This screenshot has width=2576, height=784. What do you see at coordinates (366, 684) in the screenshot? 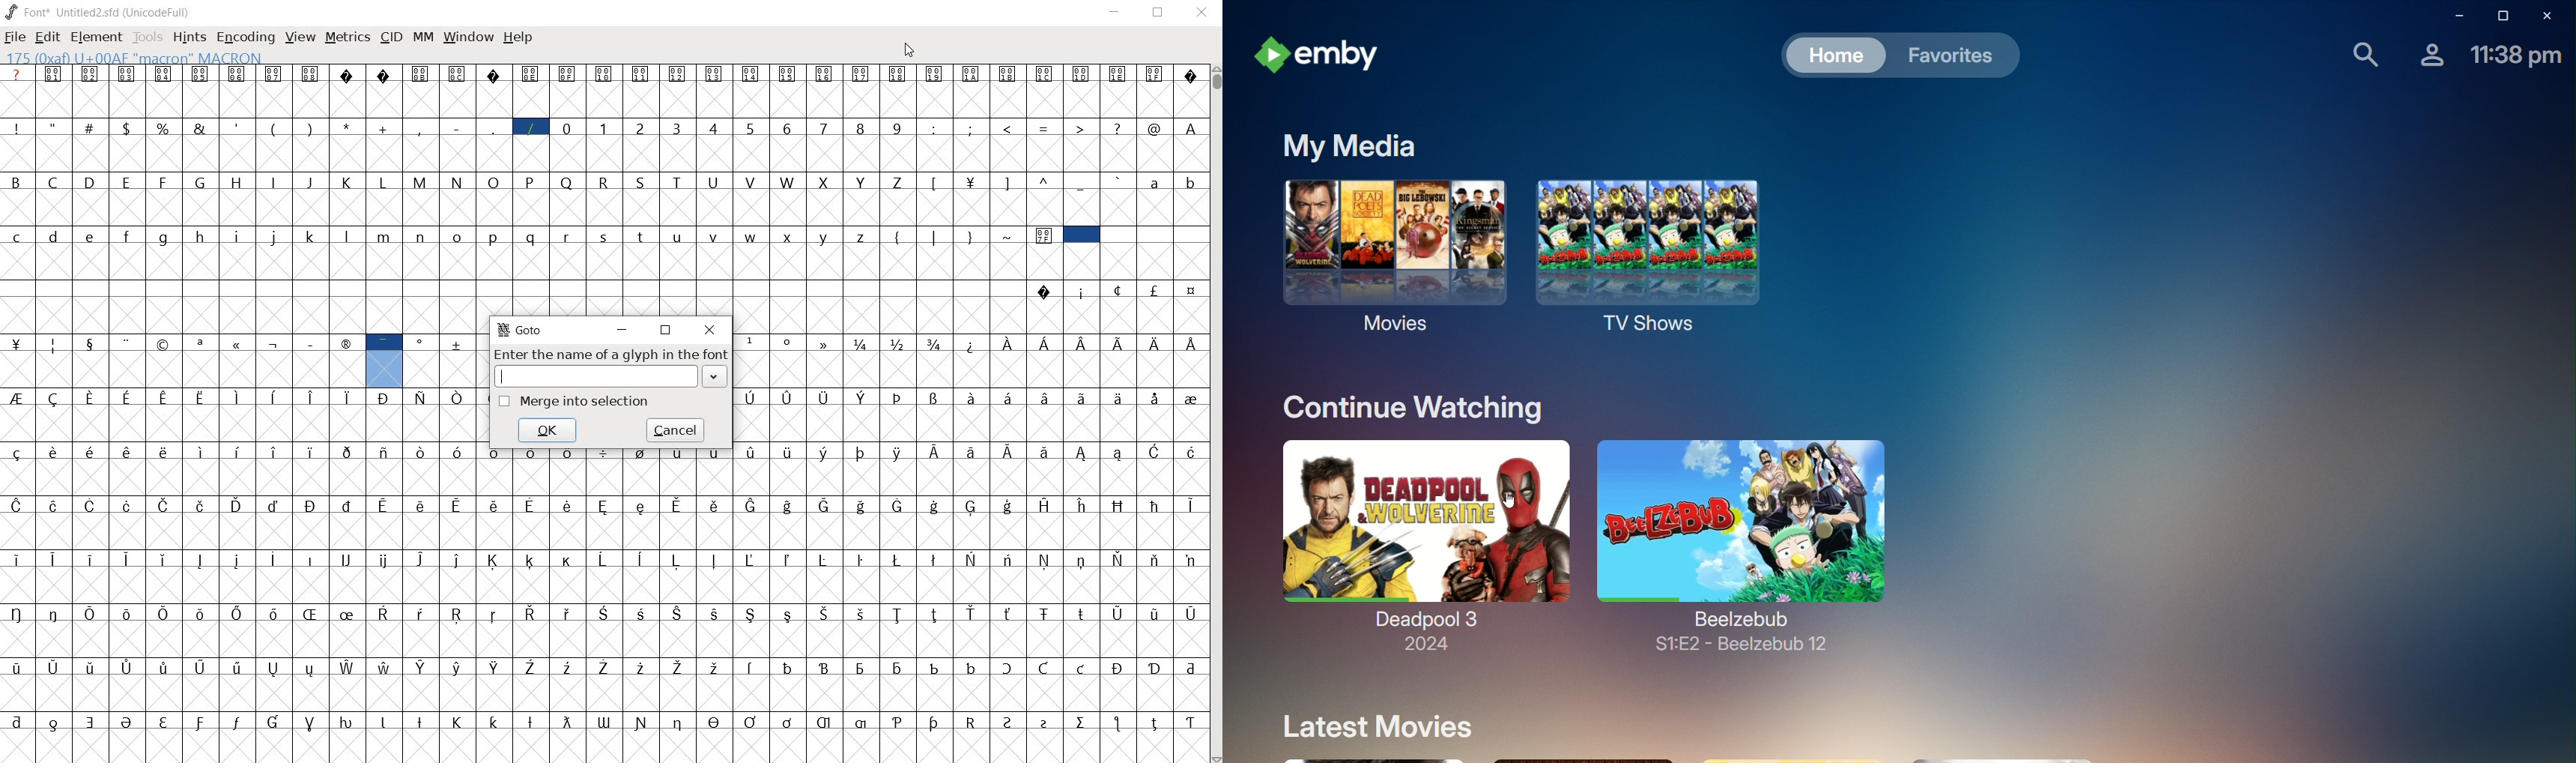
I see `accented letters` at bounding box center [366, 684].